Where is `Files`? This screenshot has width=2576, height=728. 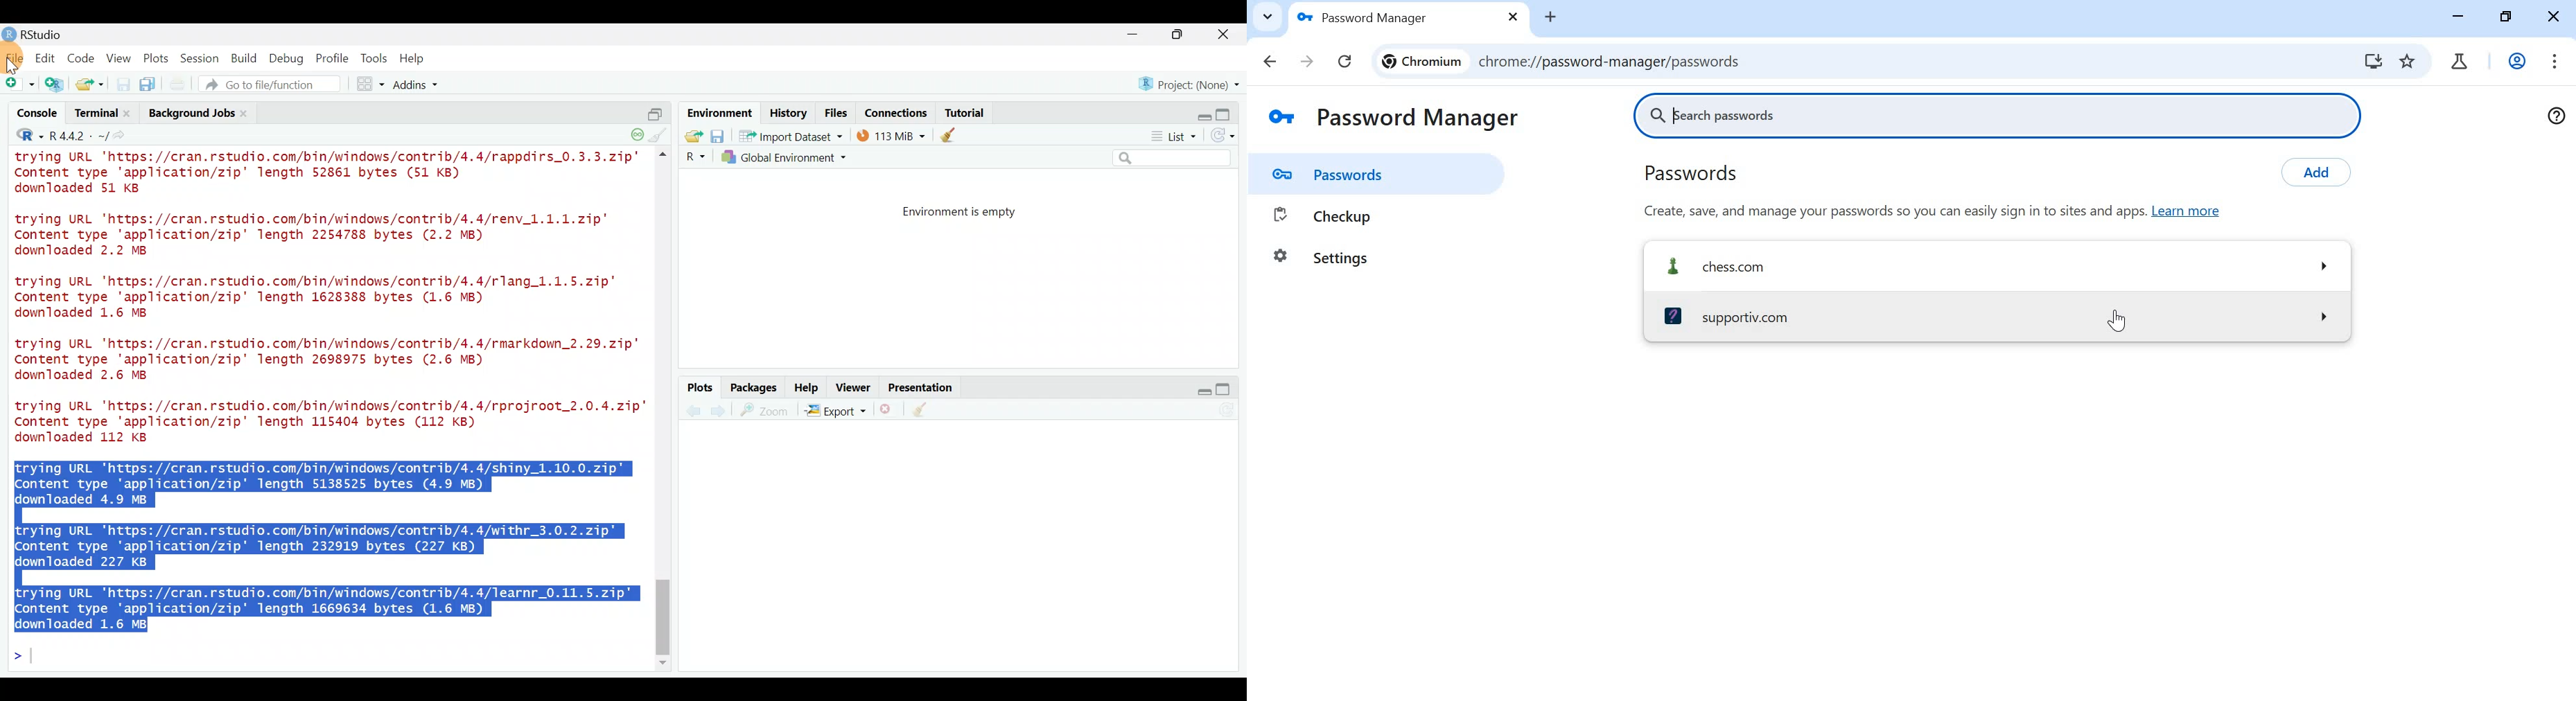
Files is located at coordinates (836, 113).